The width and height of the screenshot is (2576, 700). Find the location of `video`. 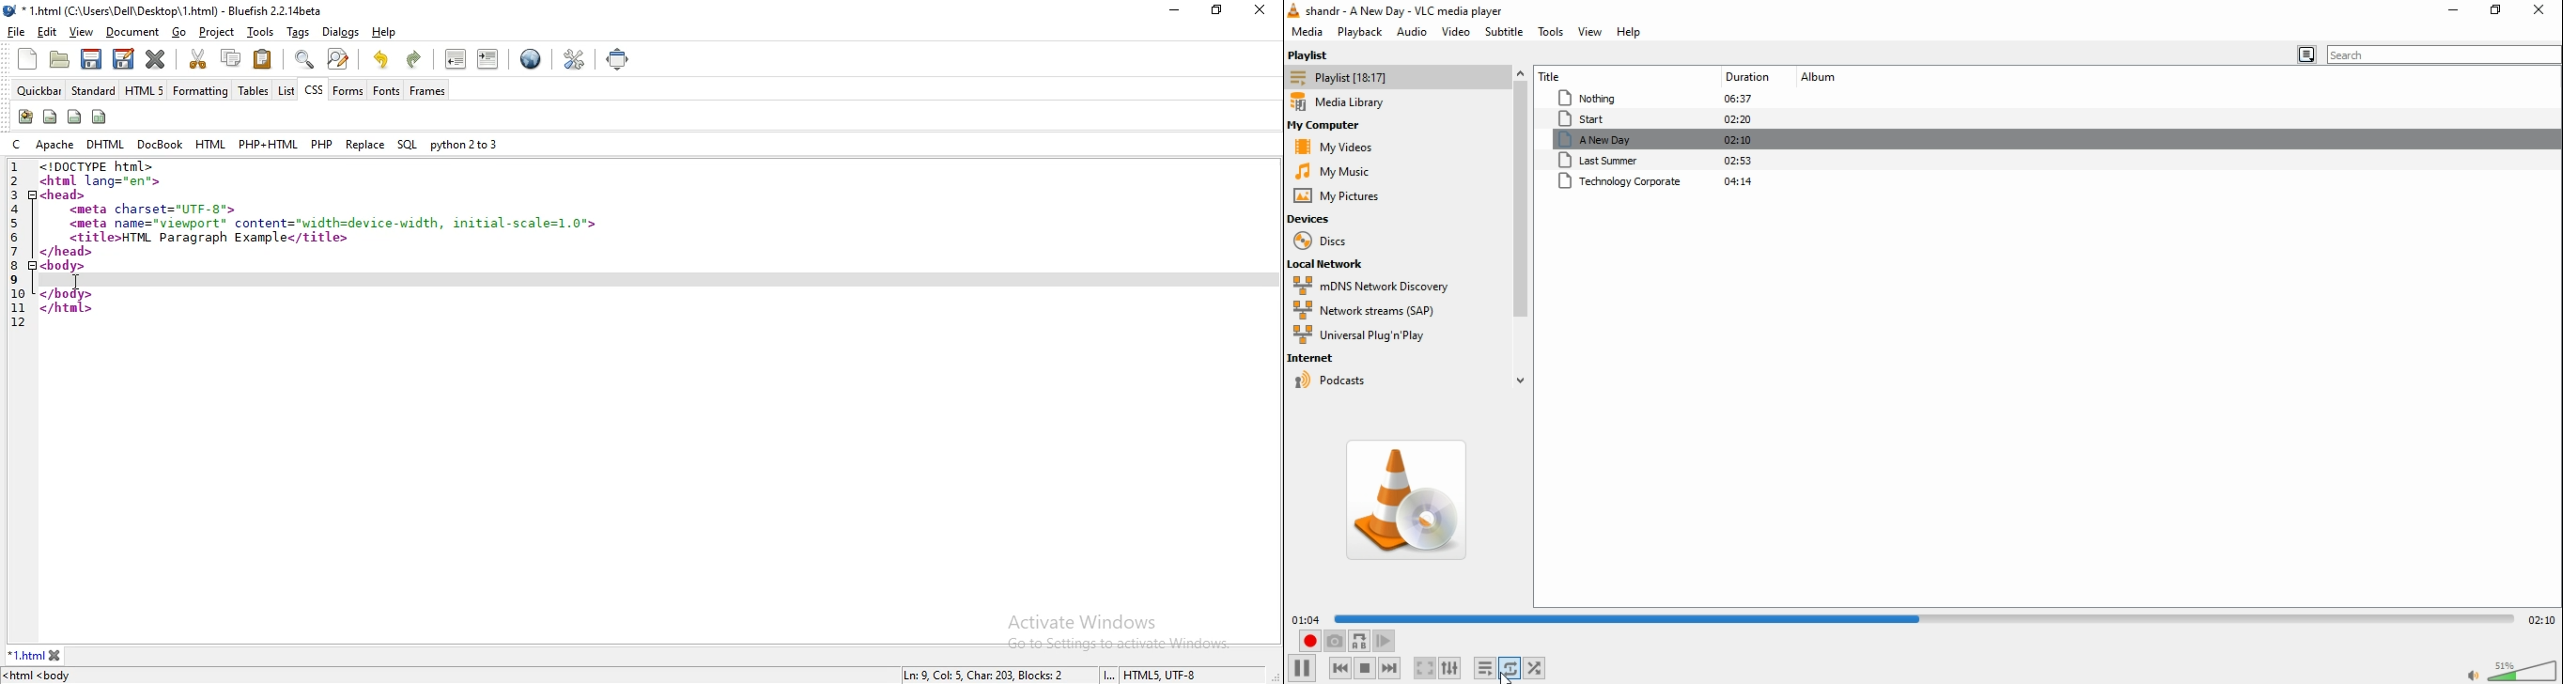

video is located at coordinates (1457, 32).